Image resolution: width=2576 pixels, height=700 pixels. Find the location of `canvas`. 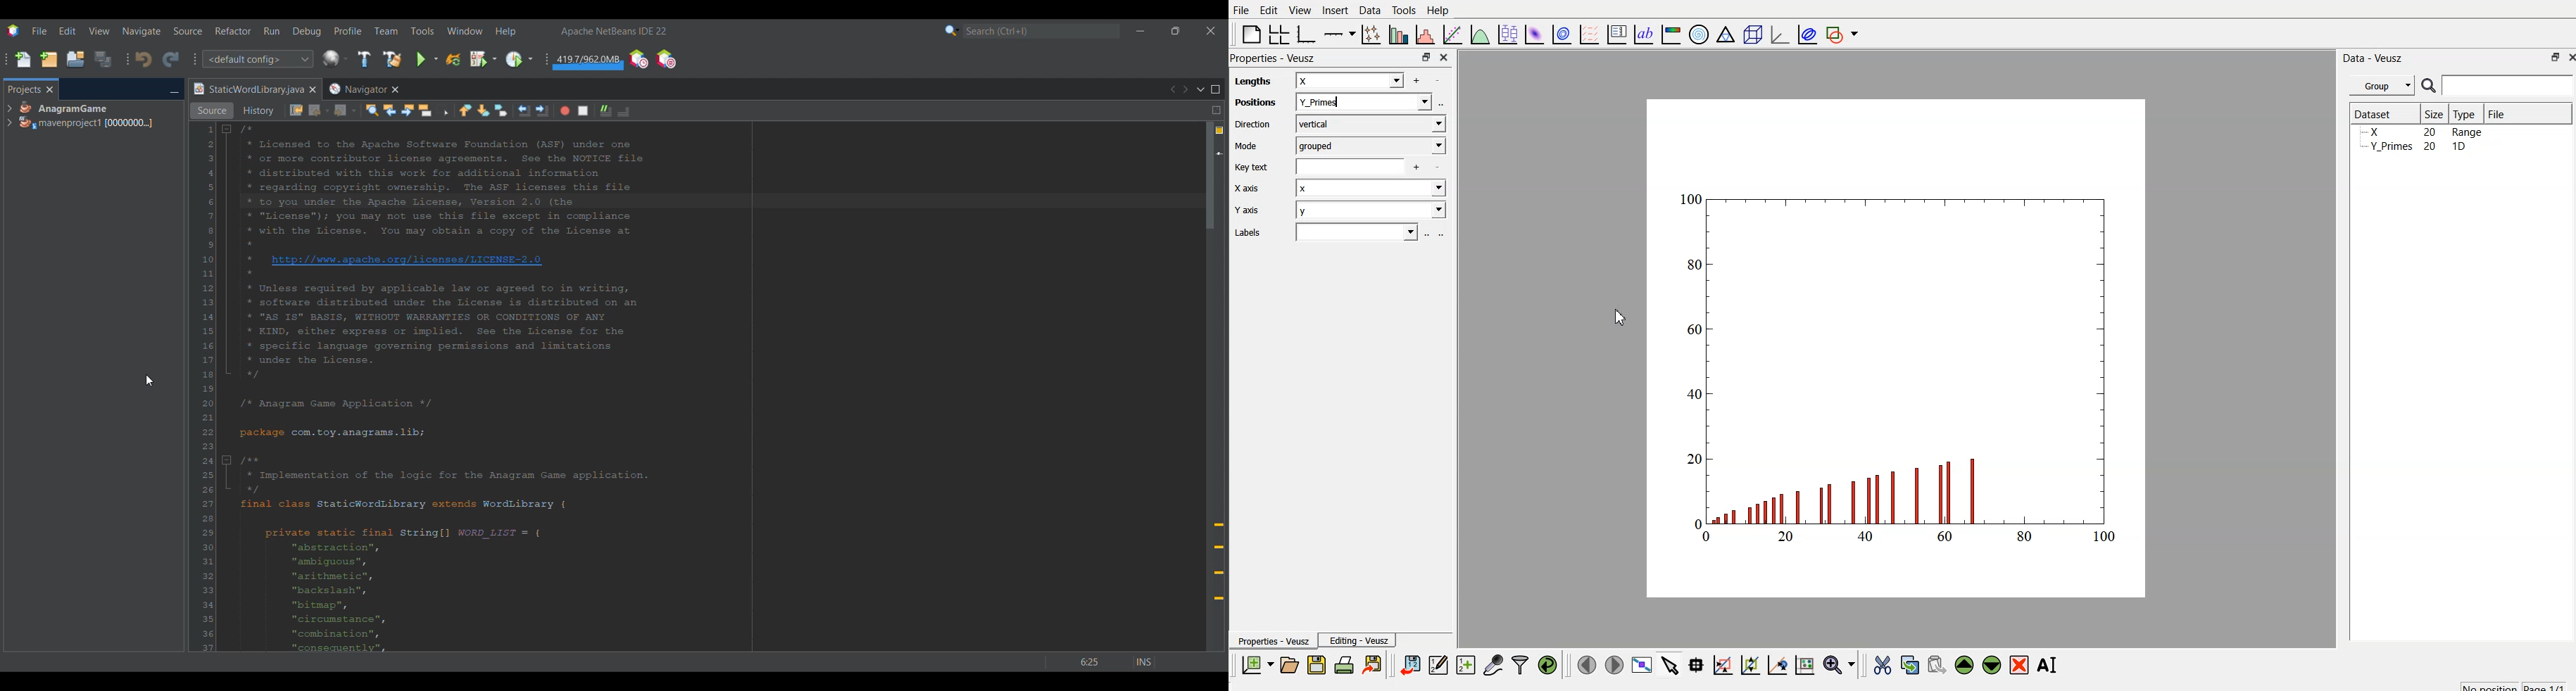

canvas is located at coordinates (1896, 349).